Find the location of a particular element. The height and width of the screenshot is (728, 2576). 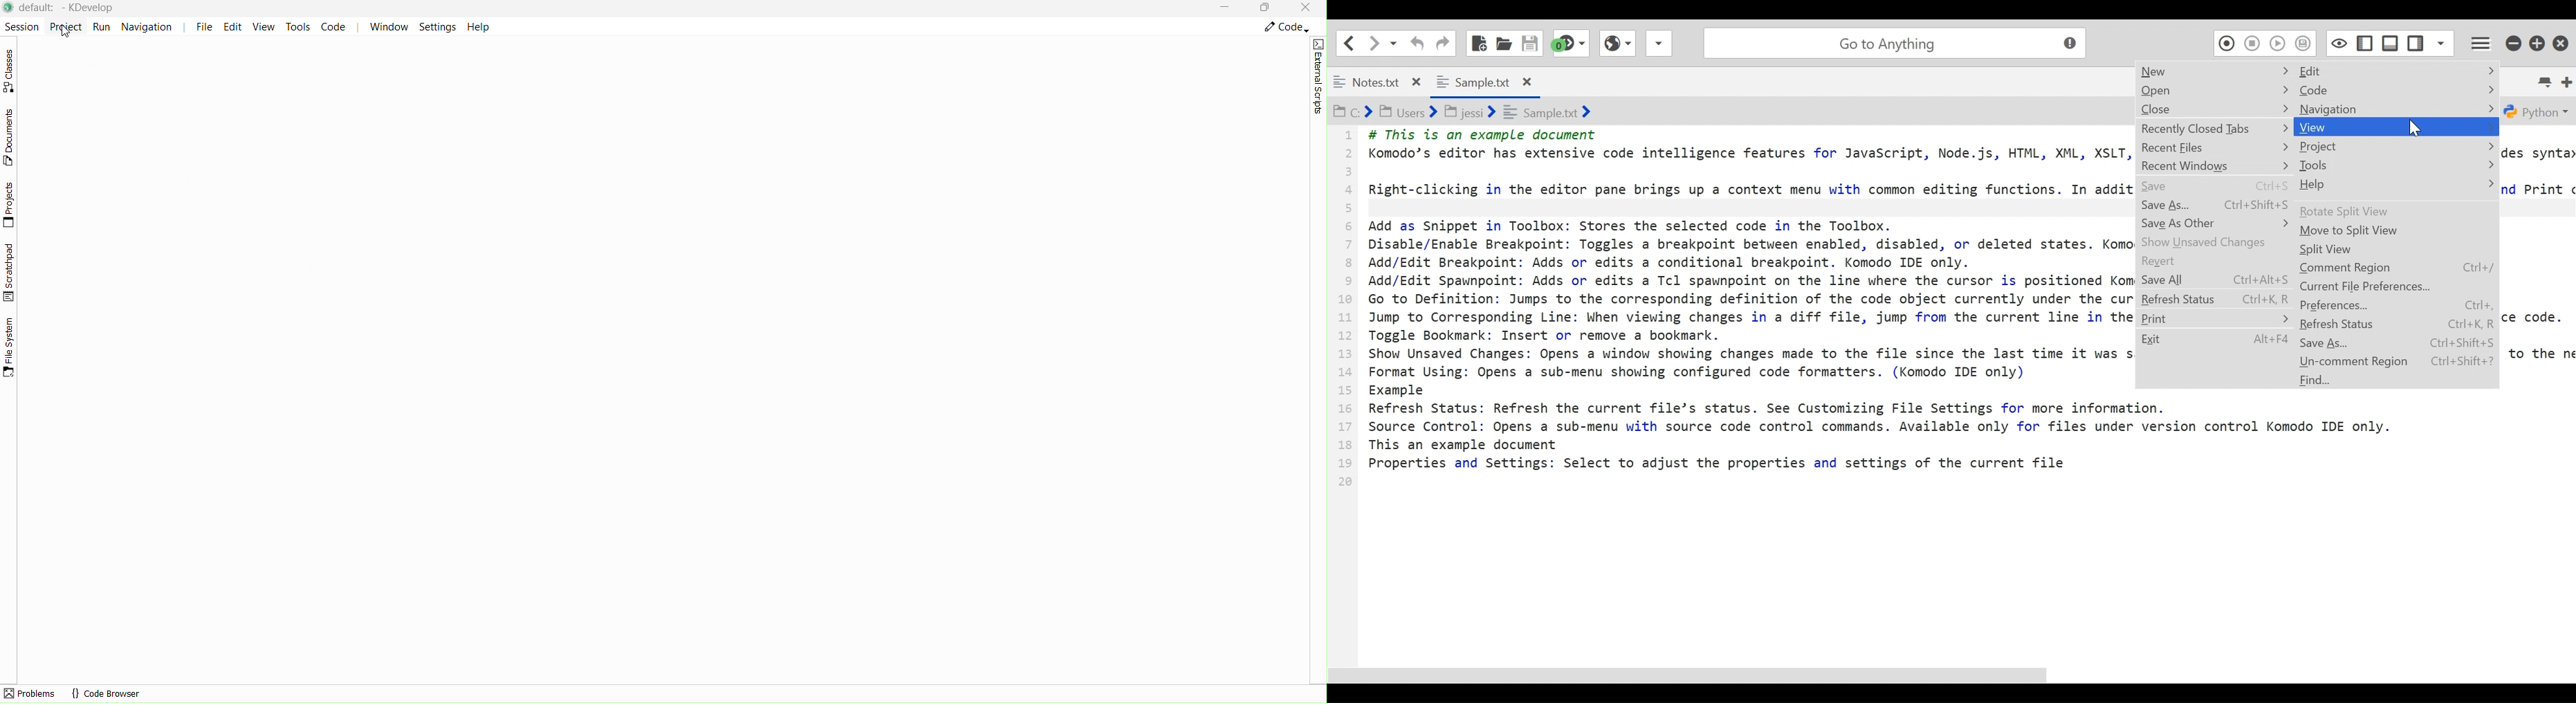

Rotate Split View is located at coordinates (2398, 212).